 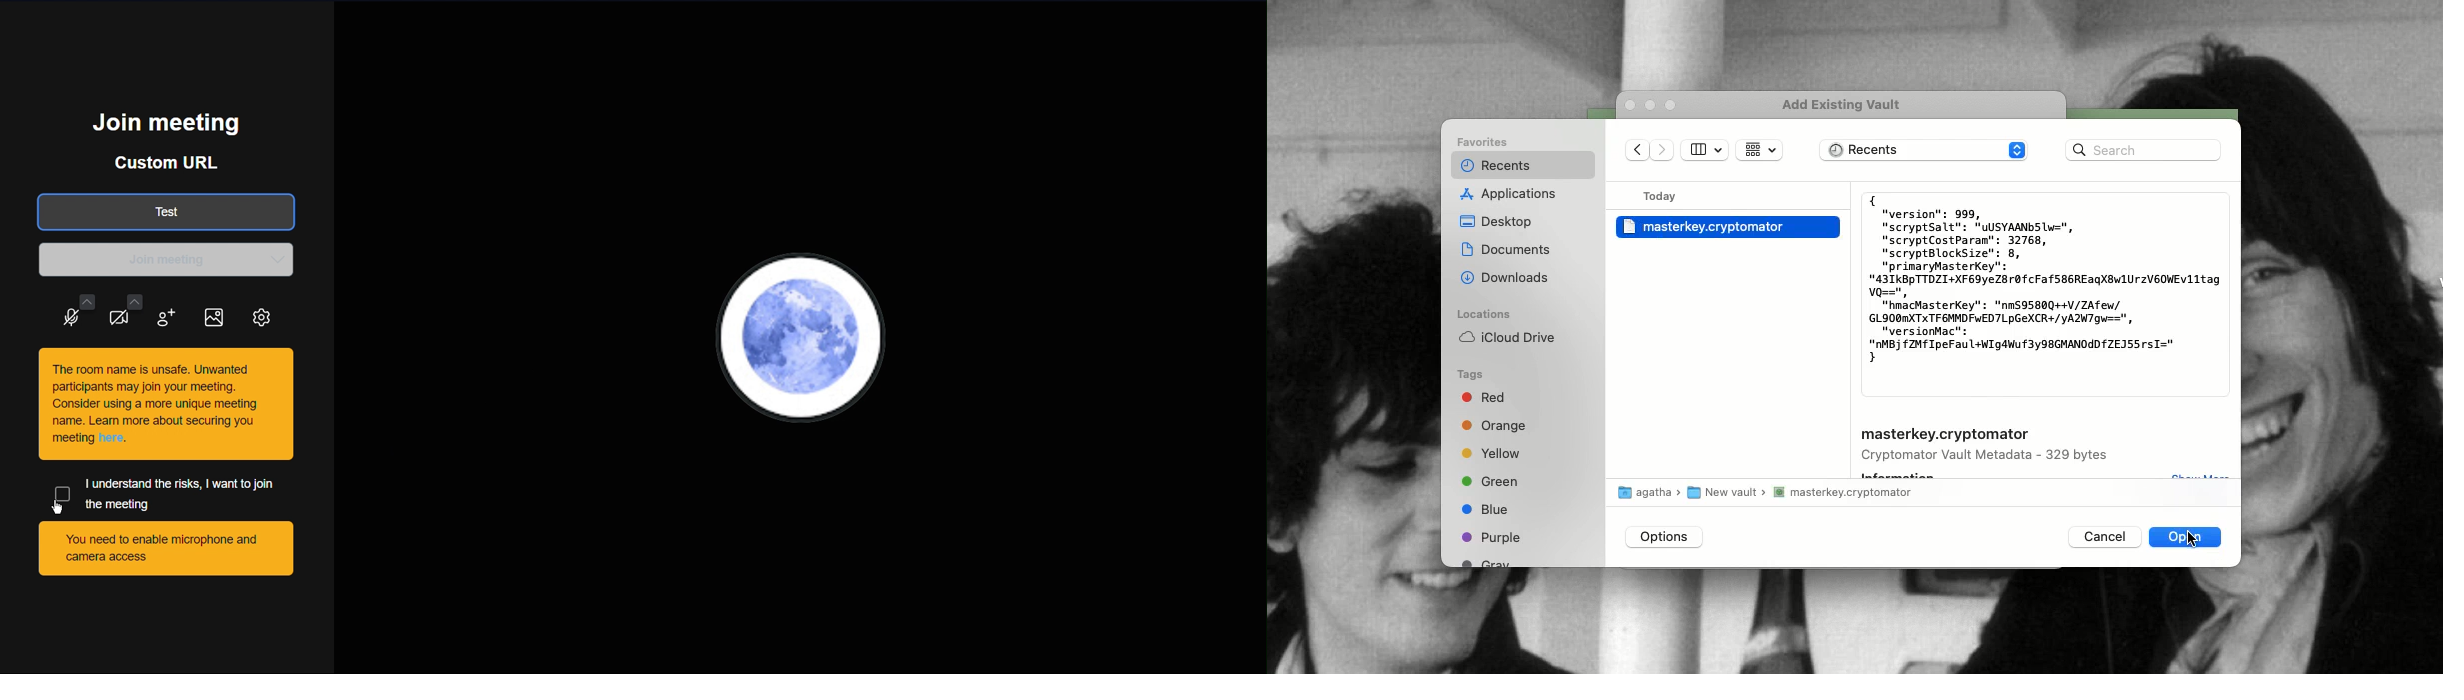 I want to click on Recents, so click(x=1925, y=152).